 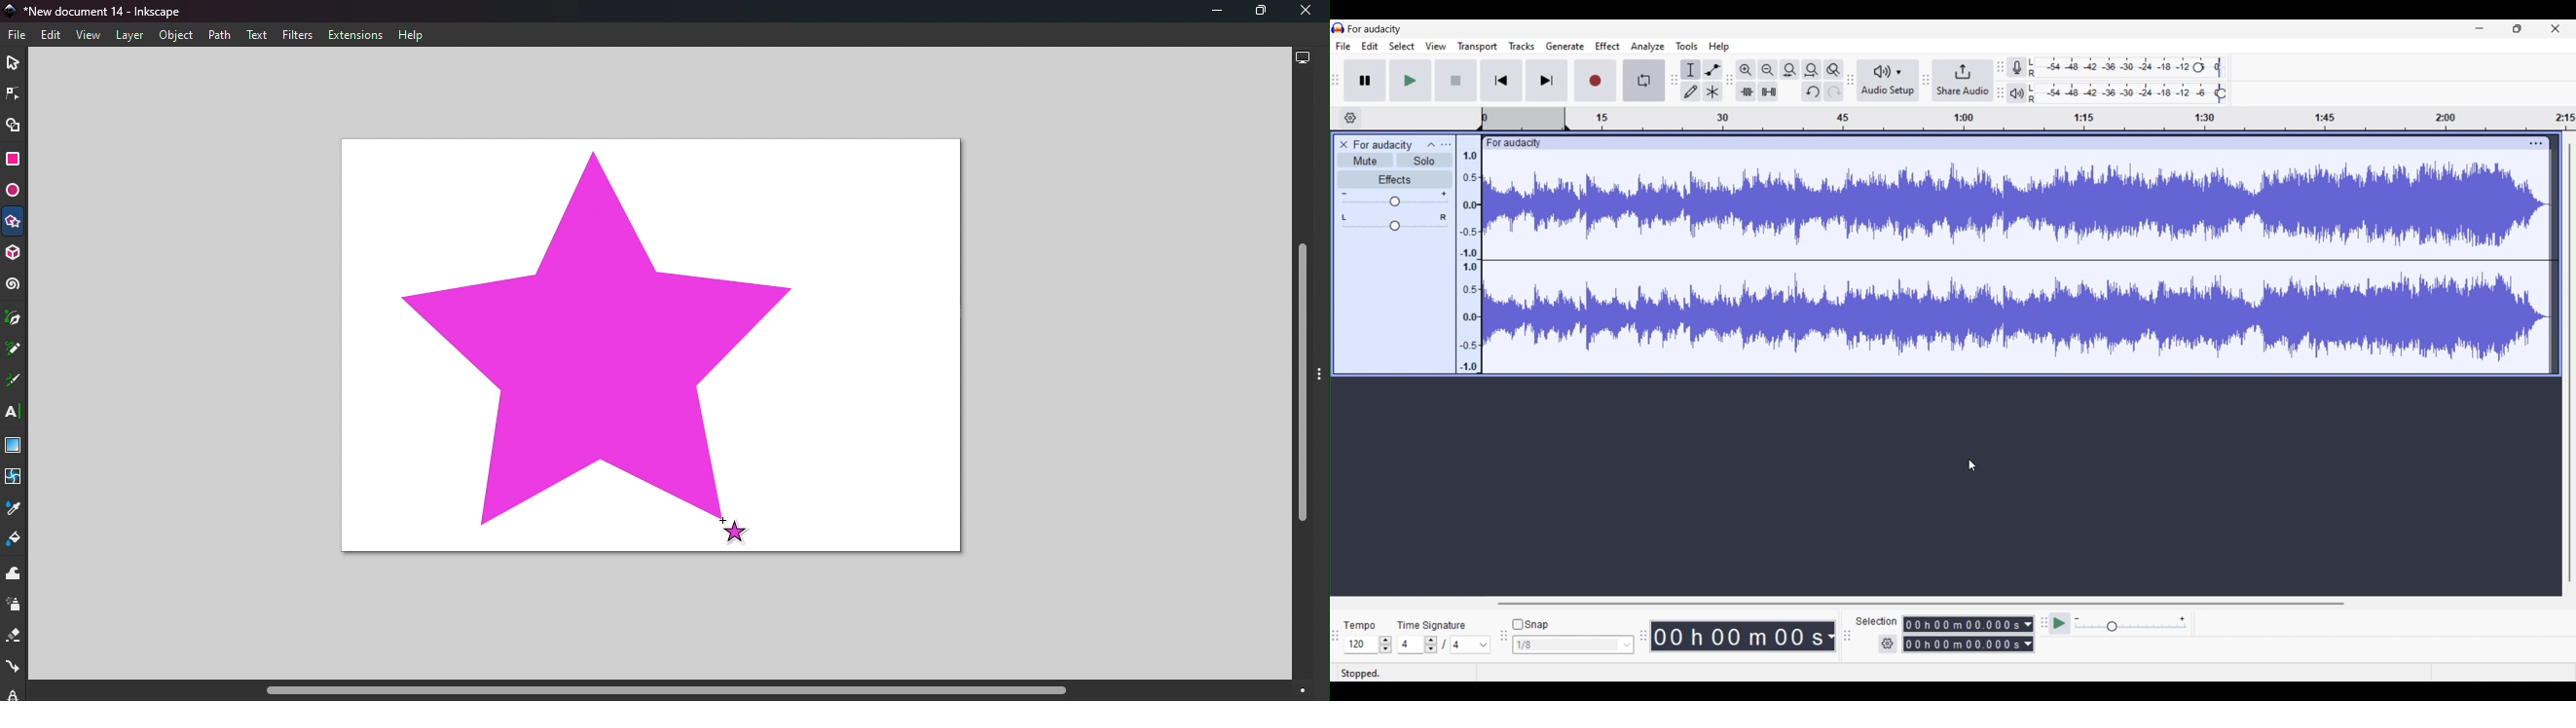 What do you see at coordinates (15, 413) in the screenshot?
I see `Text tool` at bounding box center [15, 413].